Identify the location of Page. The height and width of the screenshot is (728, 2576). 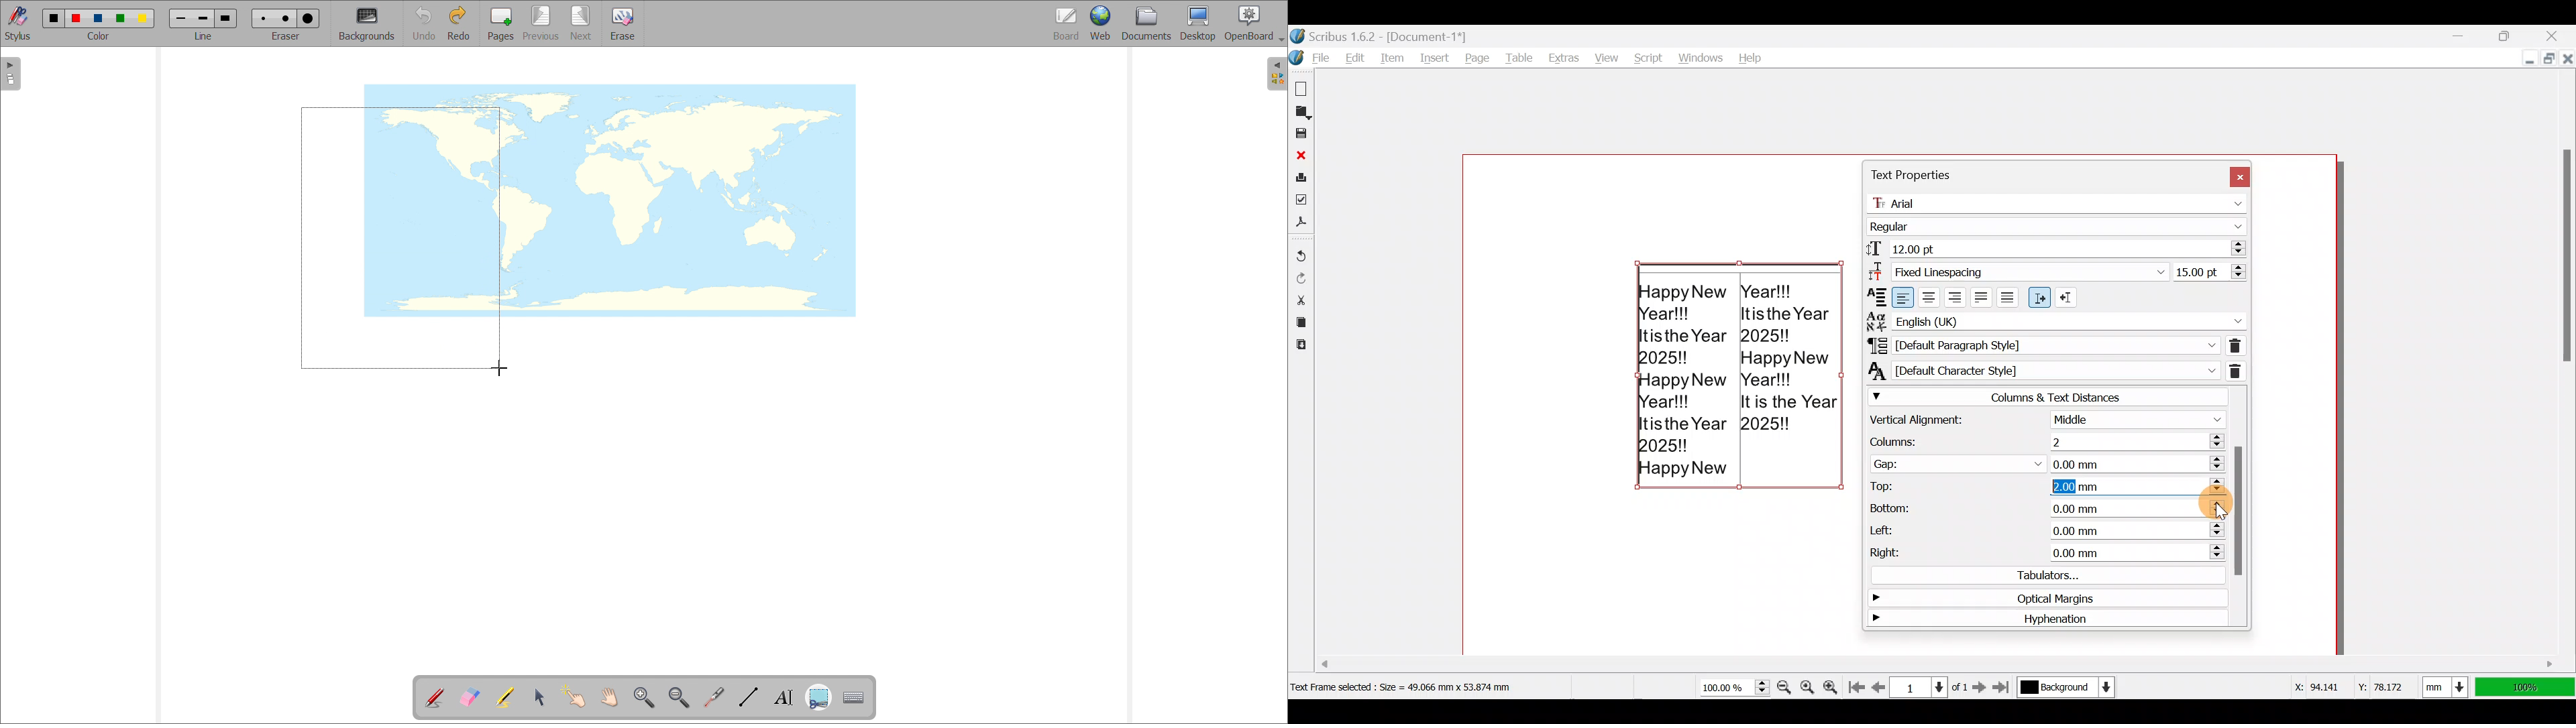
(1478, 58).